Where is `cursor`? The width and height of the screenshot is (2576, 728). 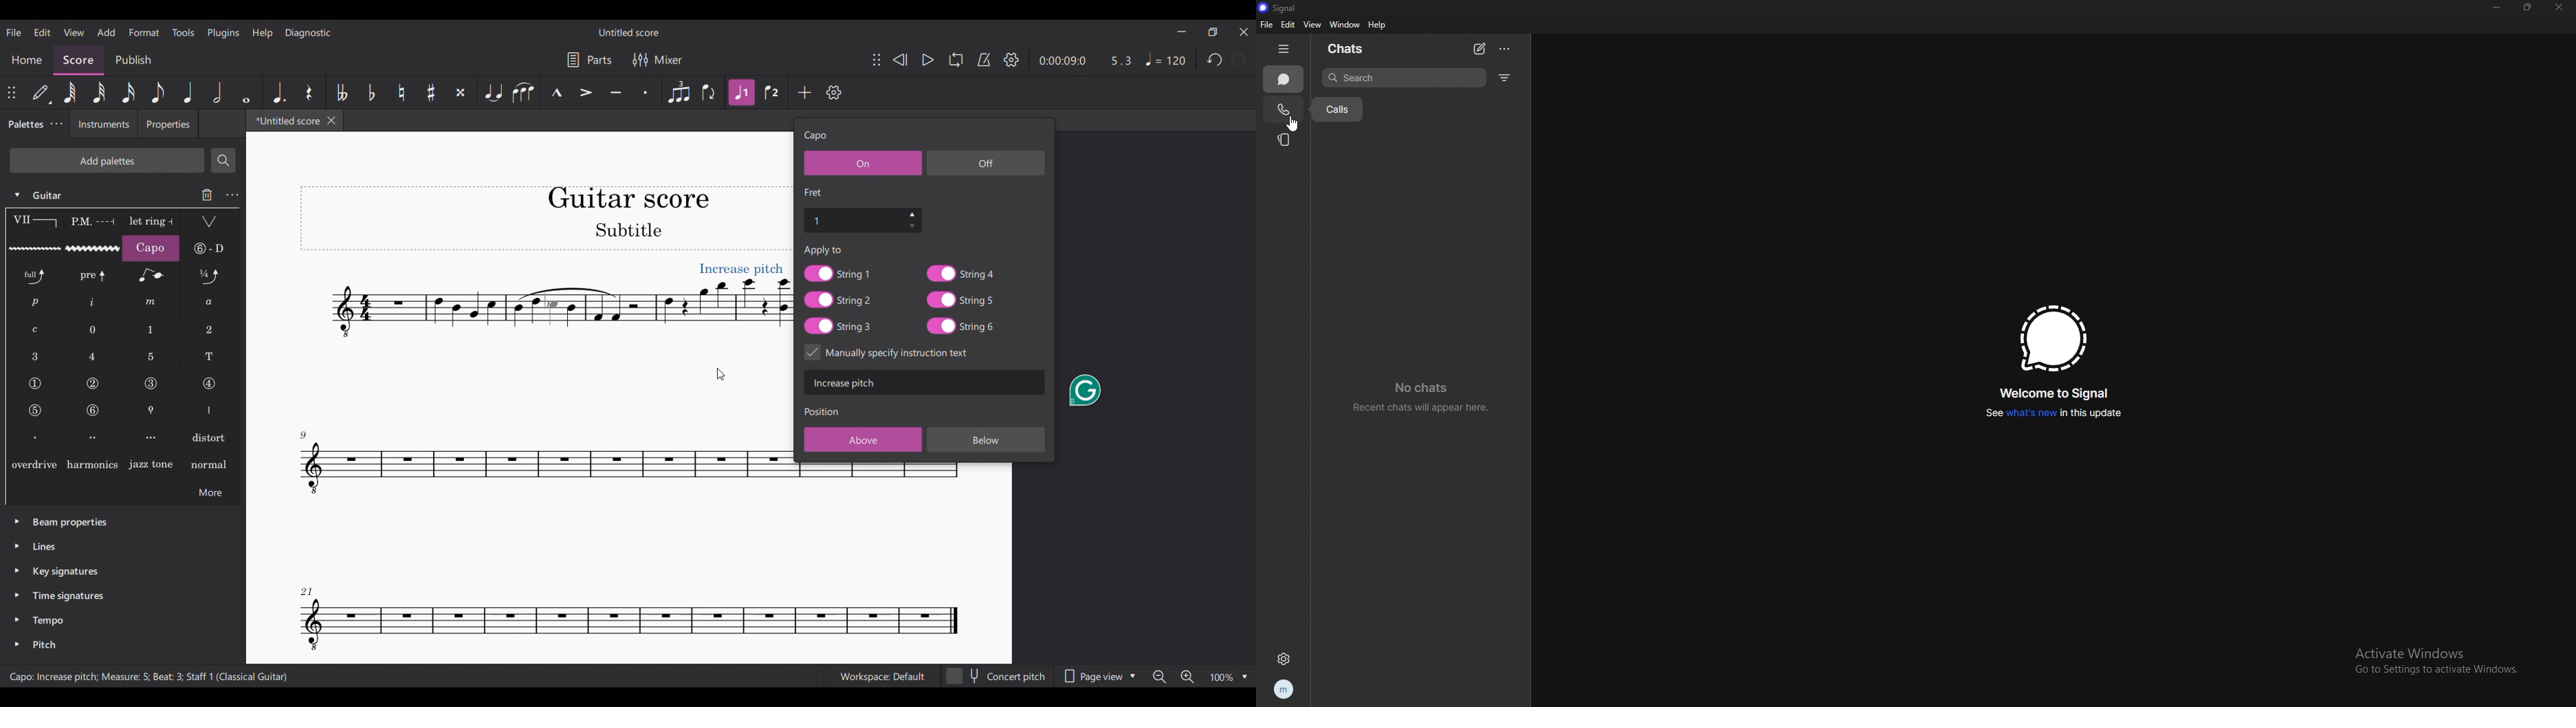 cursor is located at coordinates (1295, 127).